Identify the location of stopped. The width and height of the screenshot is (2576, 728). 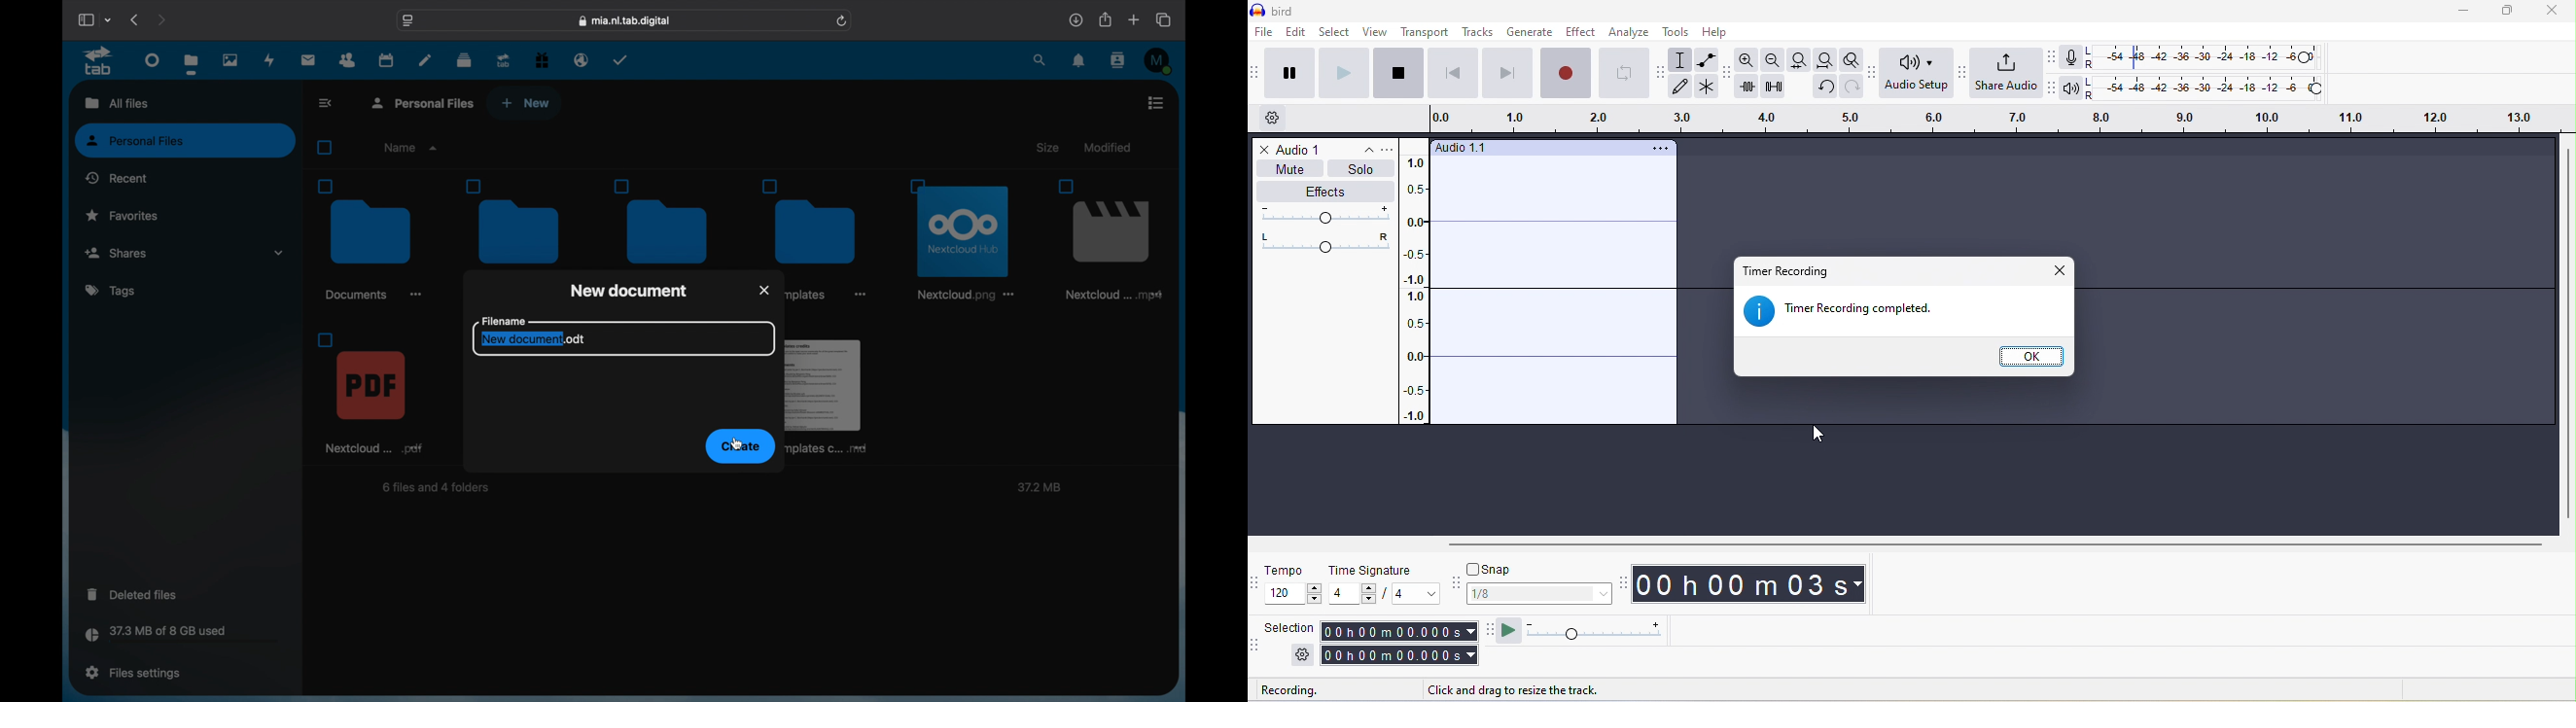
(1296, 690).